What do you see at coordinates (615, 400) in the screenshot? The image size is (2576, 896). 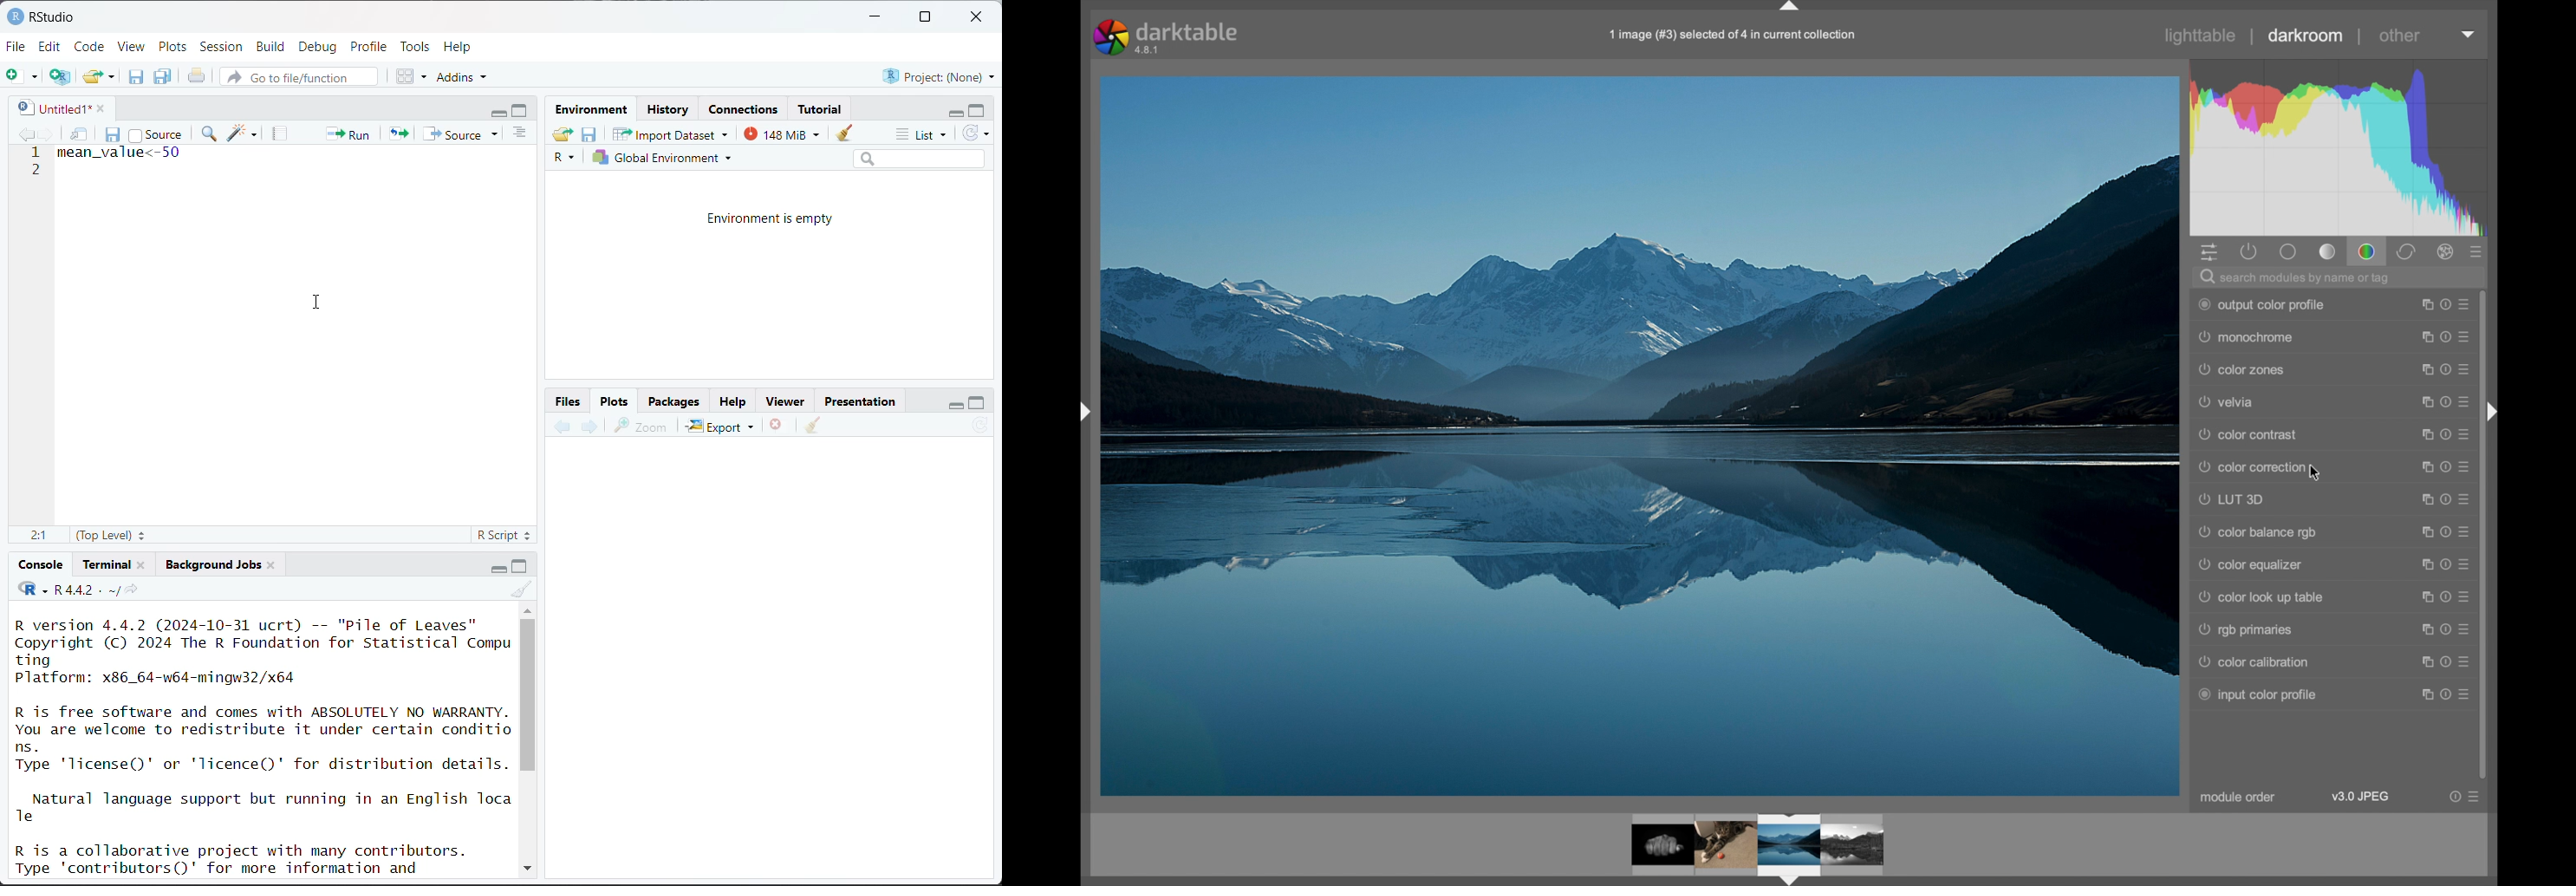 I see `Plots` at bounding box center [615, 400].